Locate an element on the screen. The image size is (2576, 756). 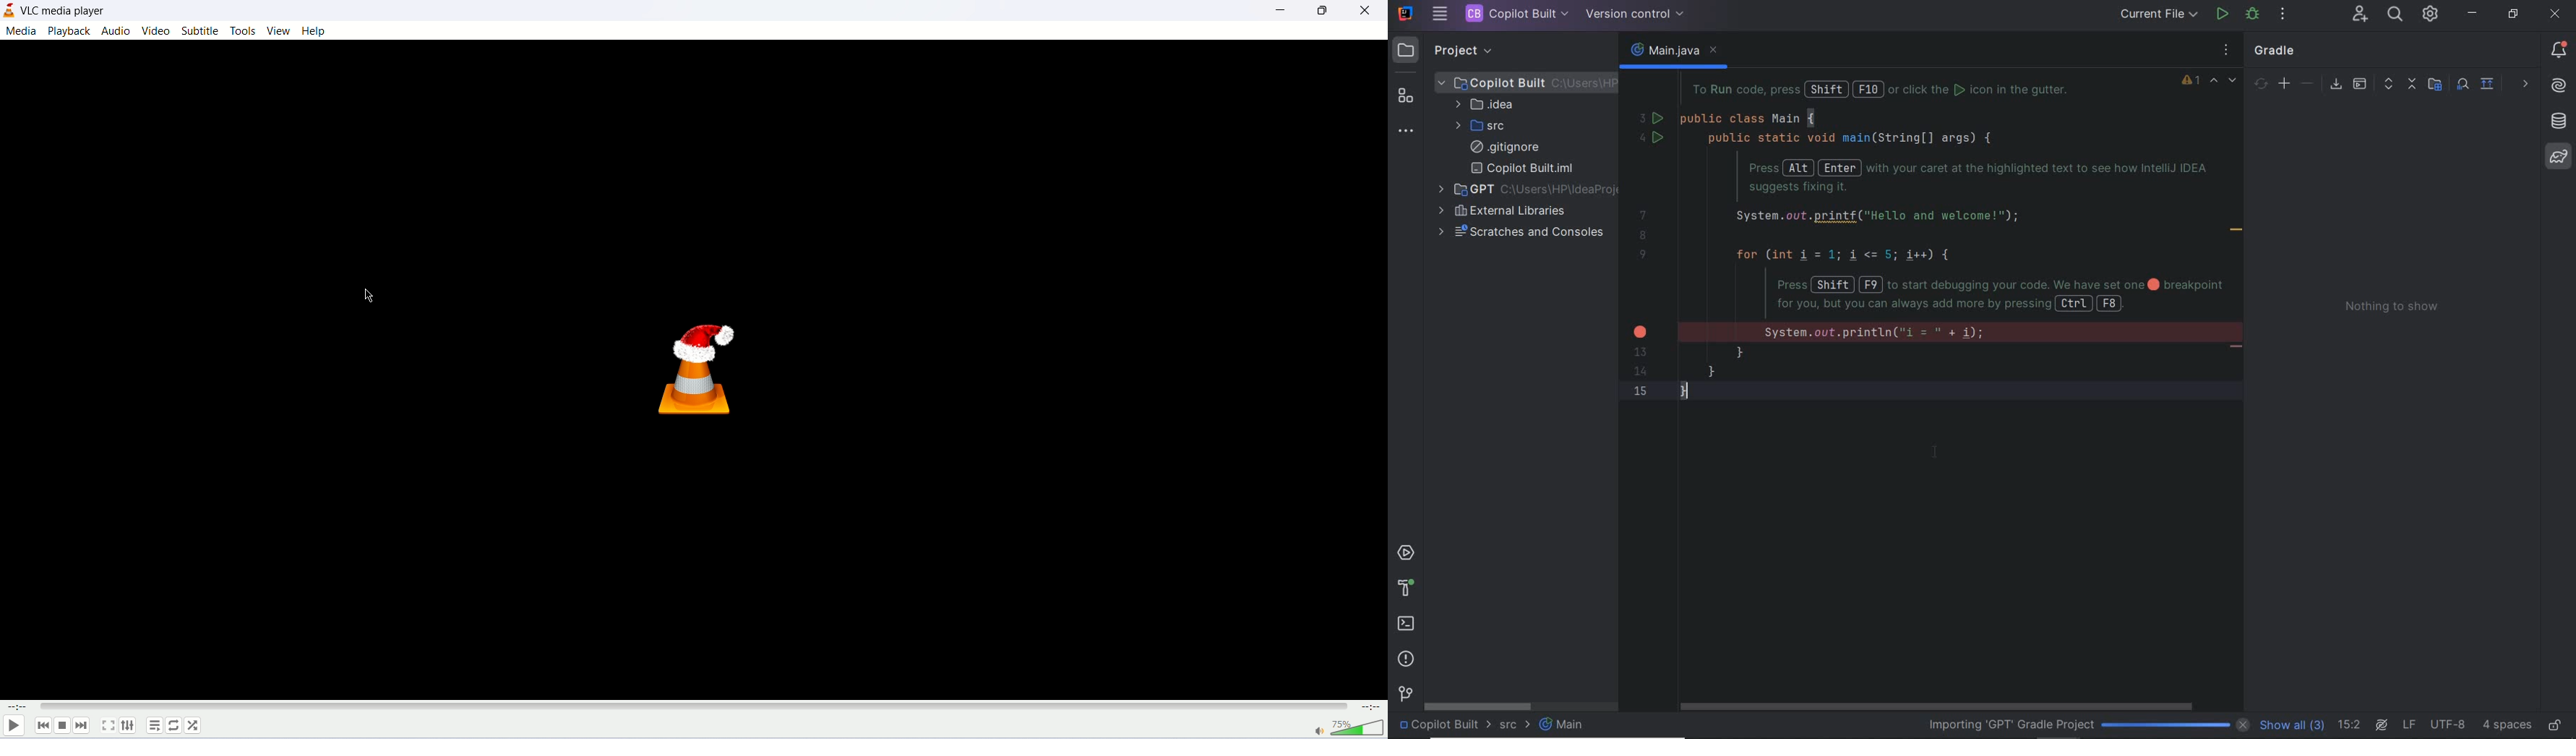
next is located at coordinates (82, 725).